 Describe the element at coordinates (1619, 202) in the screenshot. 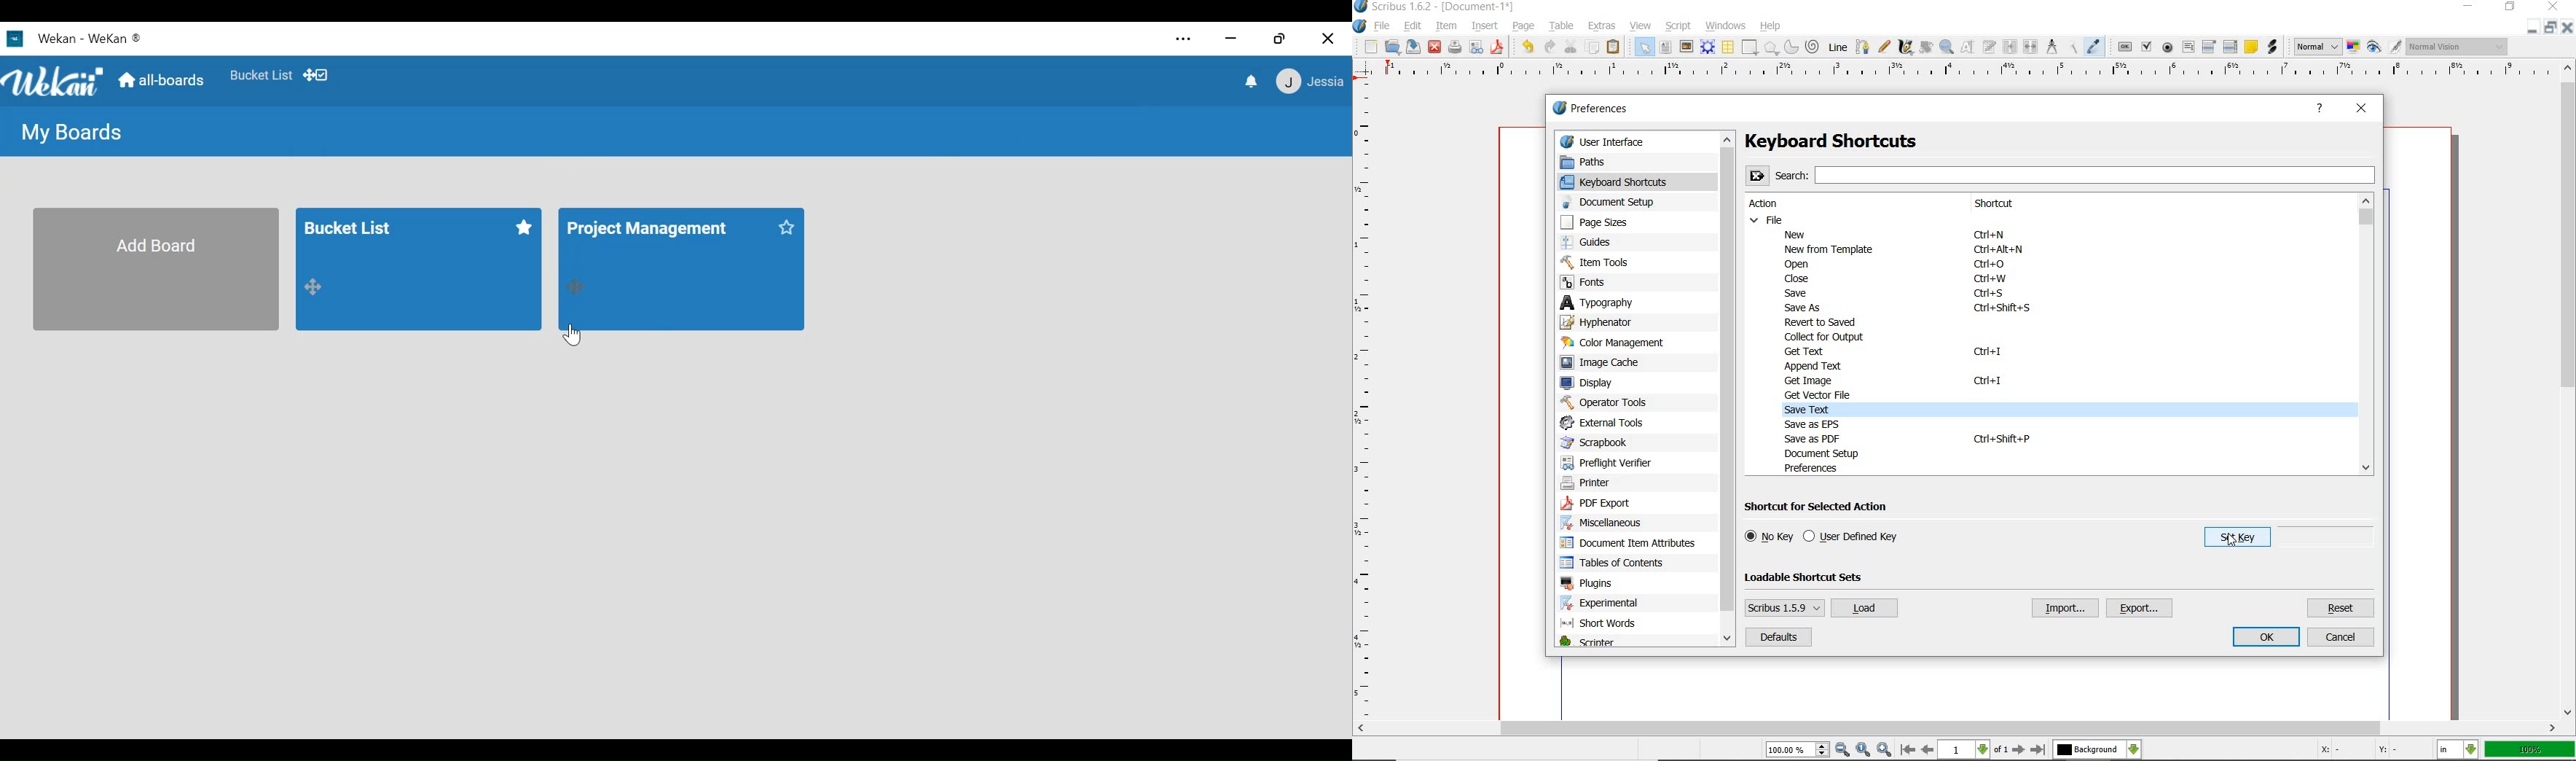

I see `document setup` at that location.